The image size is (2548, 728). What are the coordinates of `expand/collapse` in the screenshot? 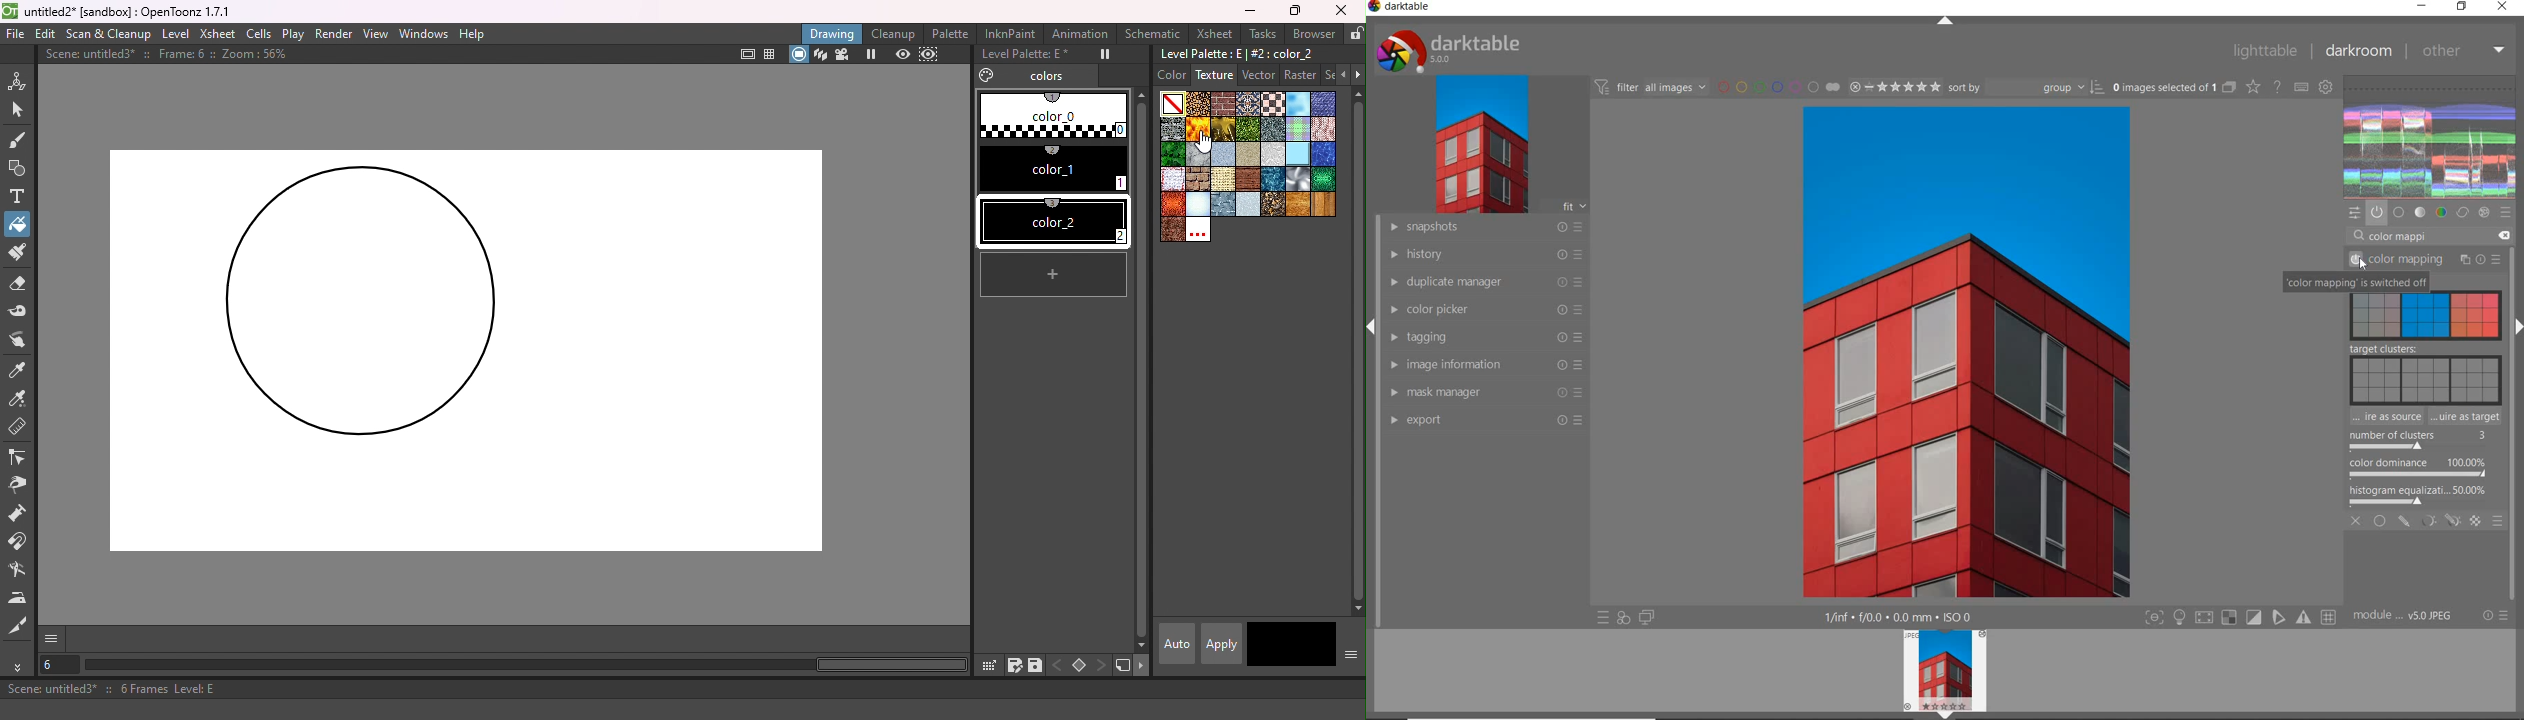 It's located at (2518, 326).